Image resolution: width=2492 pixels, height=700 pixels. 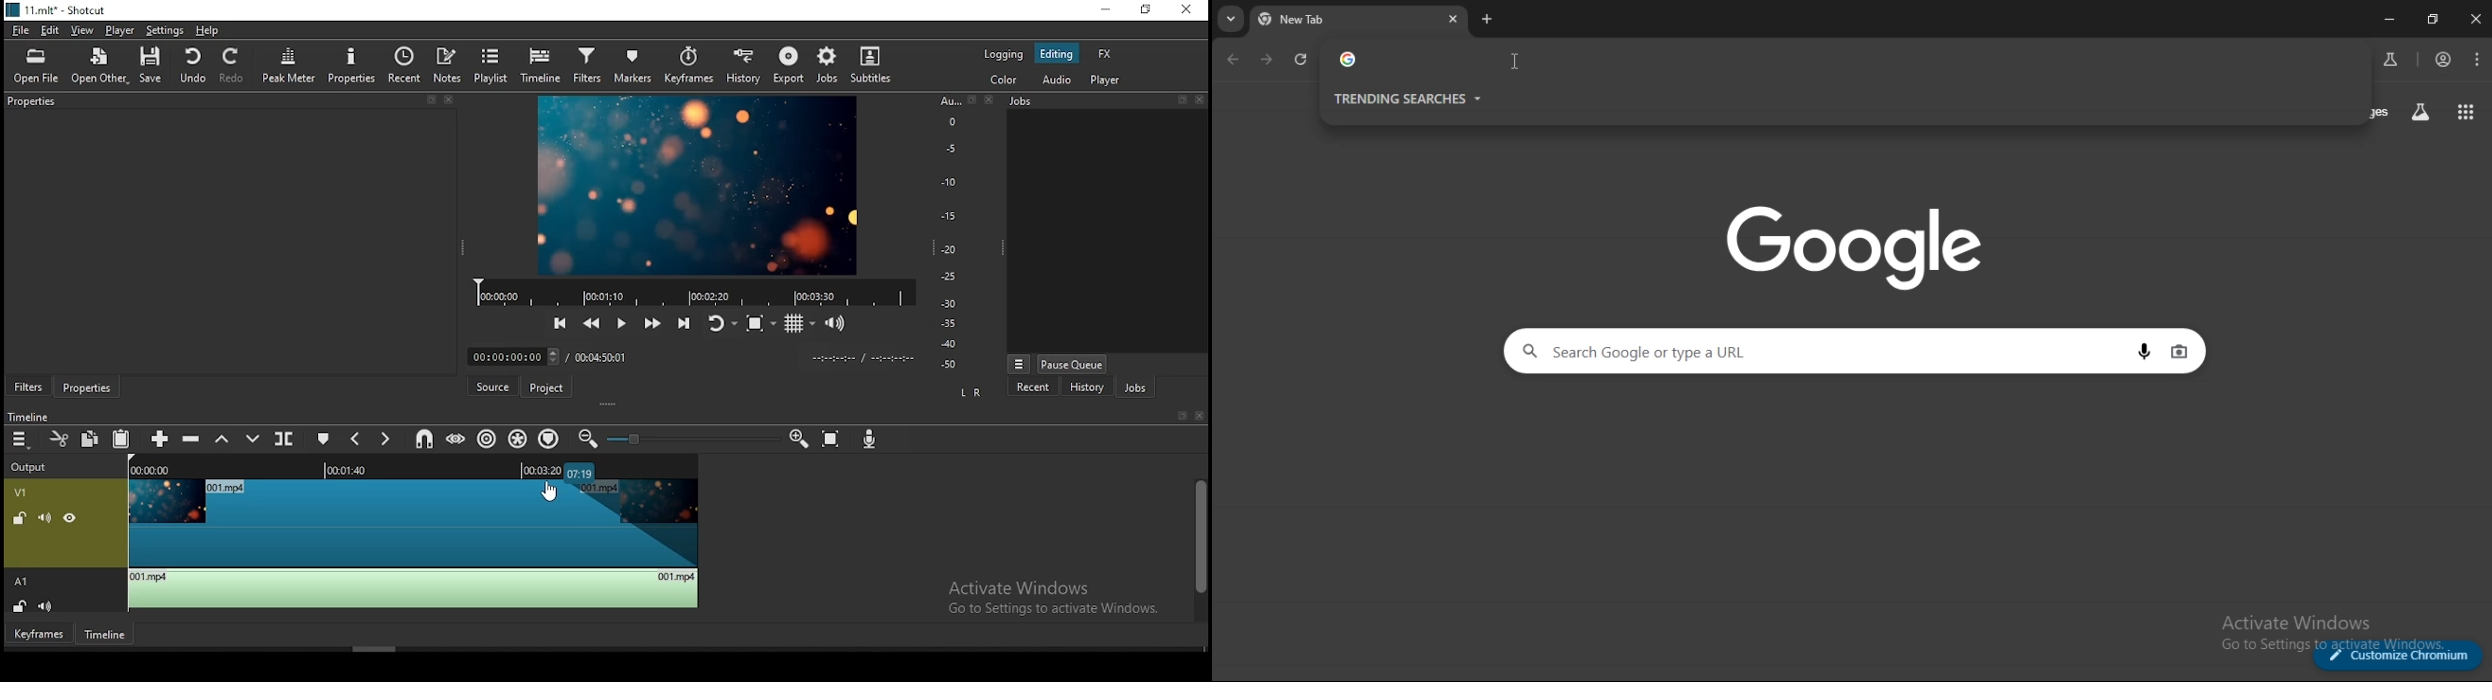 What do you see at coordinates (2390, 59) in the screenshot?
I see `search labs` at bounding box center [2390, 59].